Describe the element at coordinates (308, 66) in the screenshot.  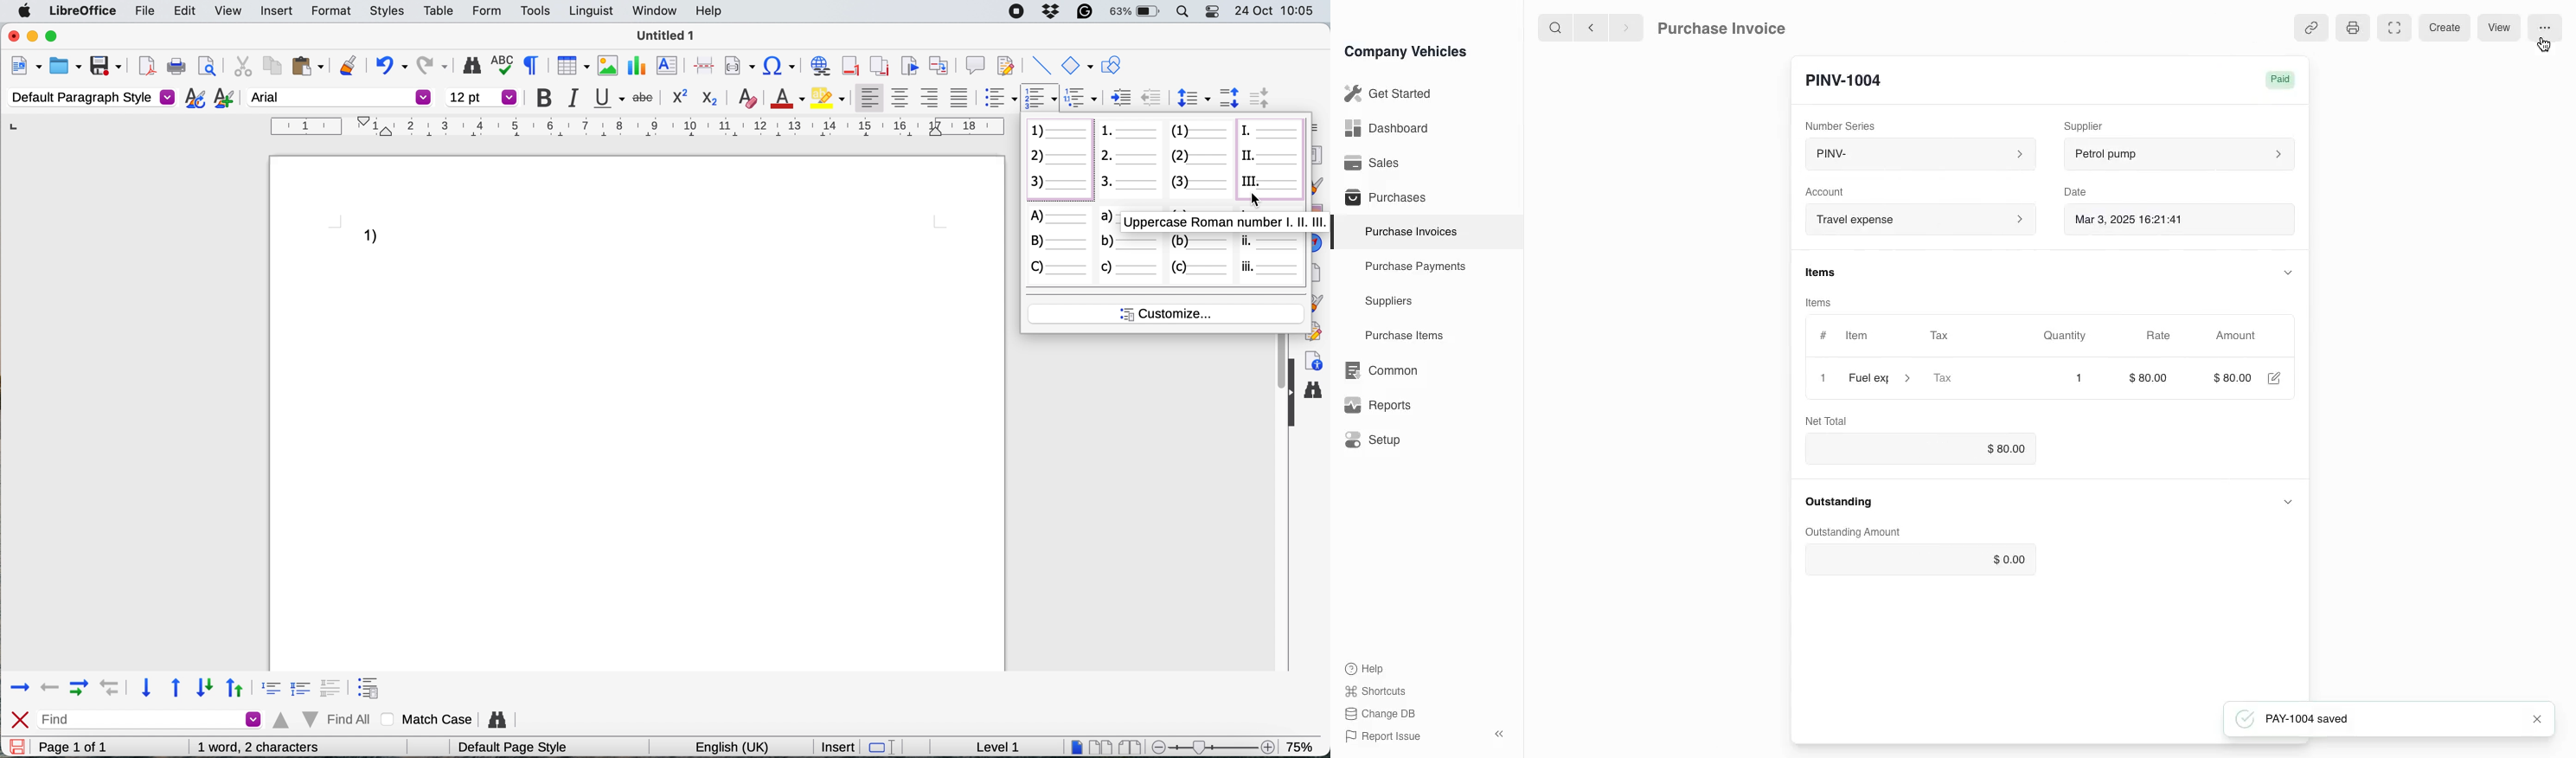
I see `paste` at that location.